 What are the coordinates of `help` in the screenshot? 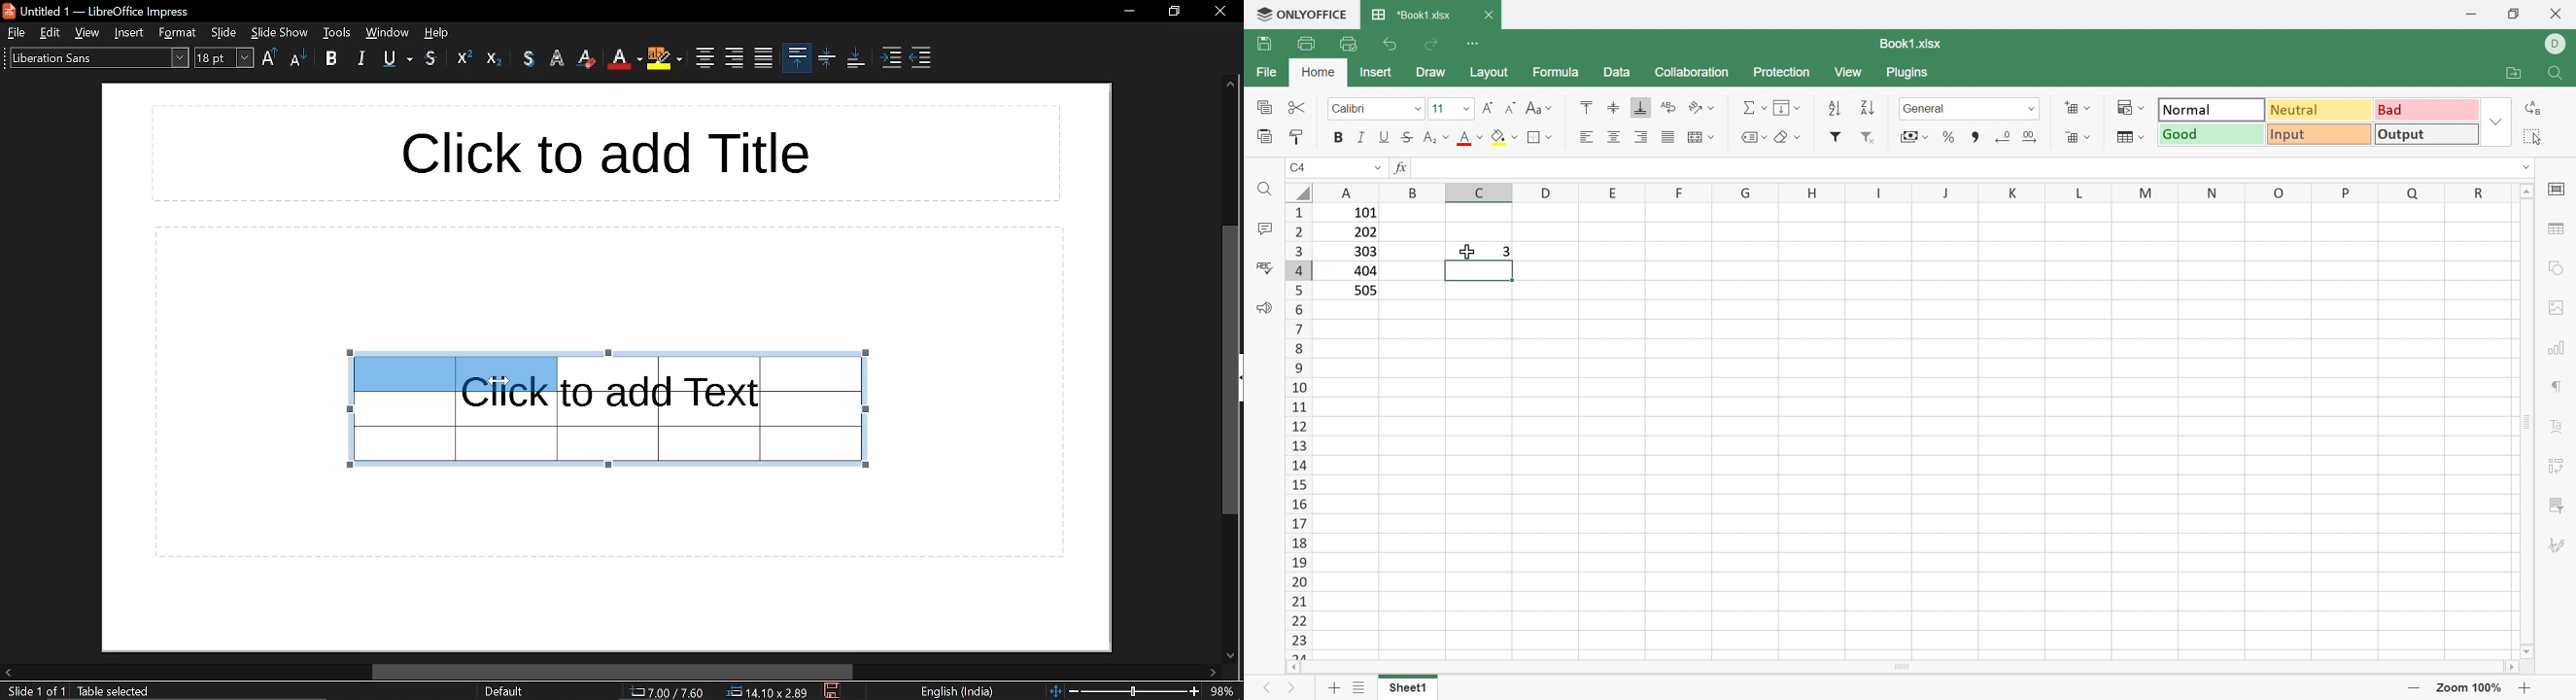 It's located at (439, 32).